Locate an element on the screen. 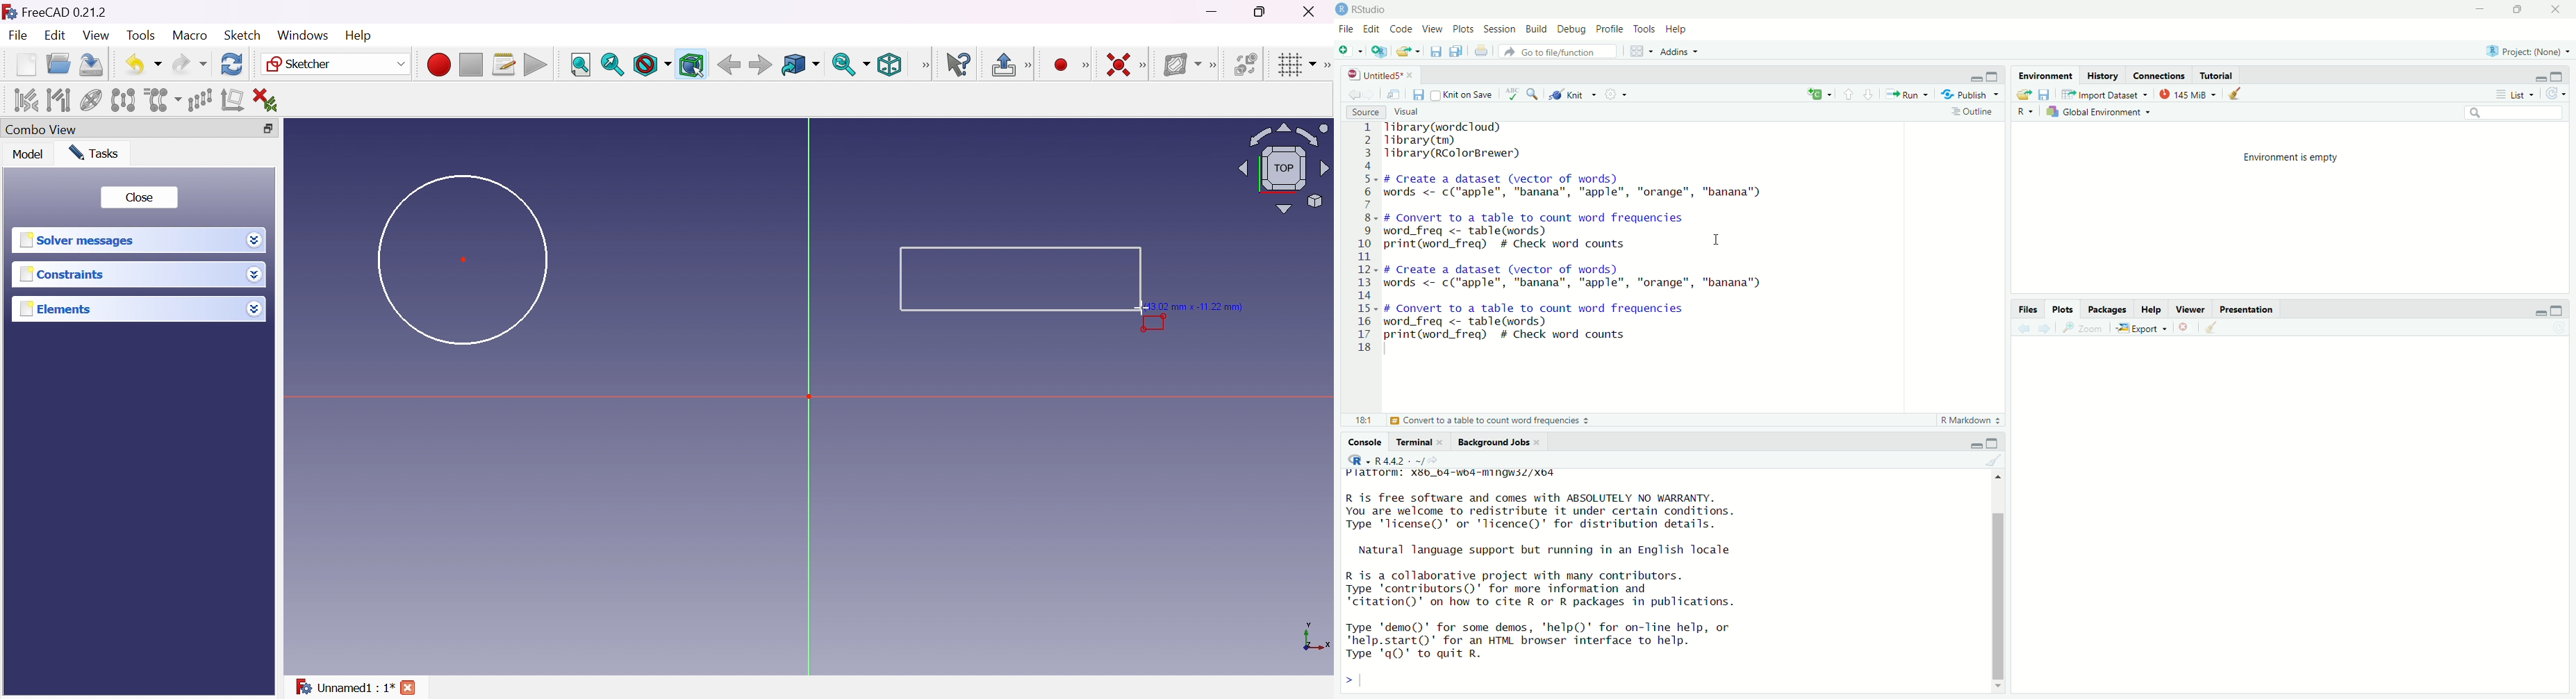 This screenshot has height=700, width=2576. Go to the file/function is located at coordinates (1557, 52).